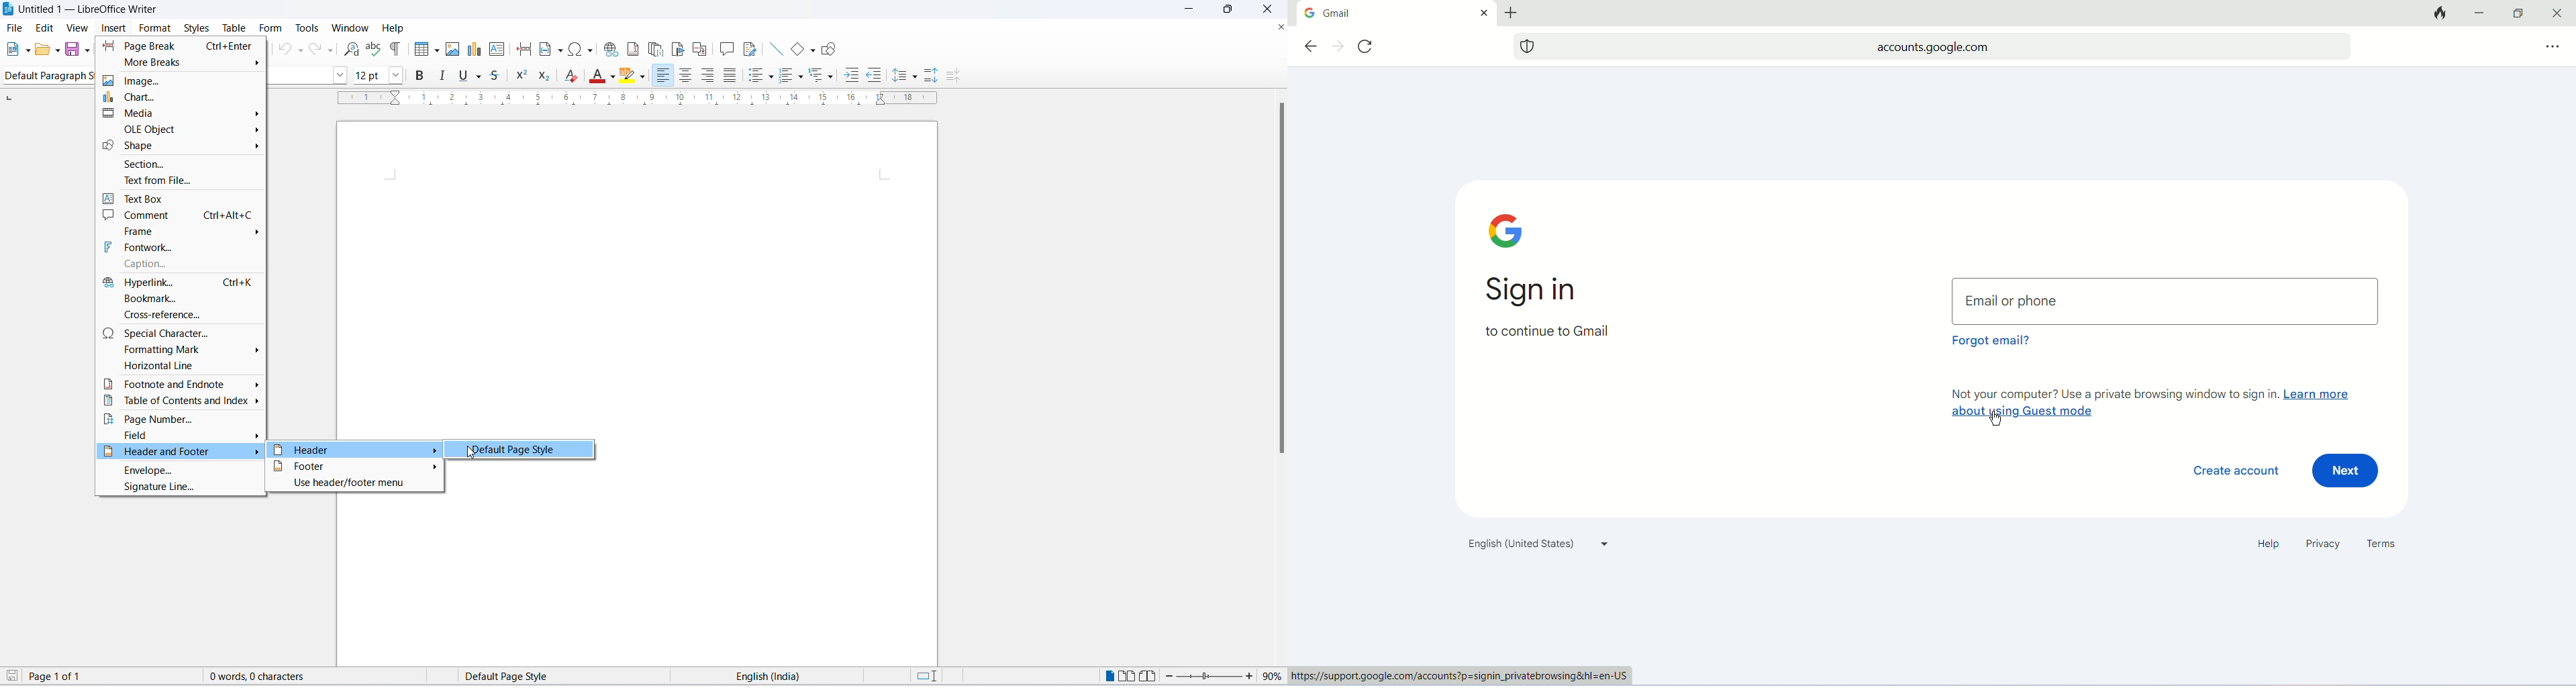 The image size is (2576, 700). What do you see at coordinates (677, 47) in the screenshot?
I see `insert bookmark` at bounding box center [677, 47].